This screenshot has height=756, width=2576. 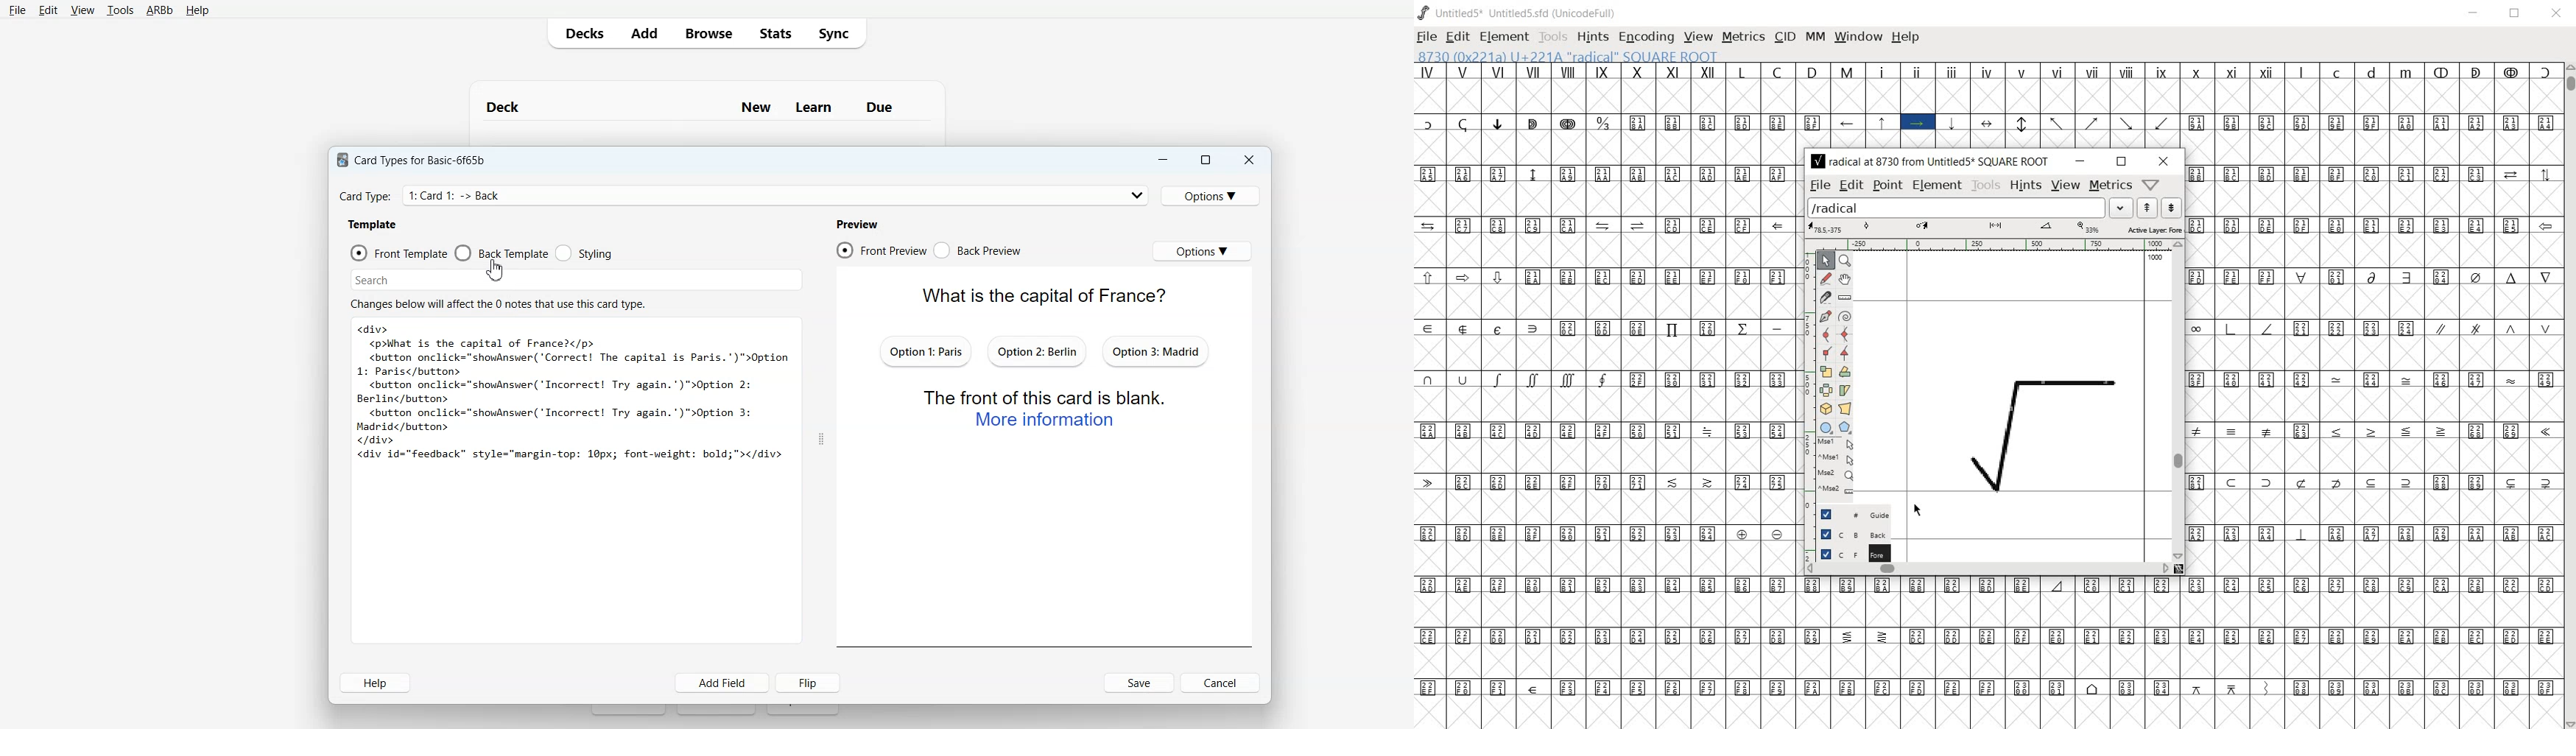 I want to click on Card Type, so click(x=743, y=194).